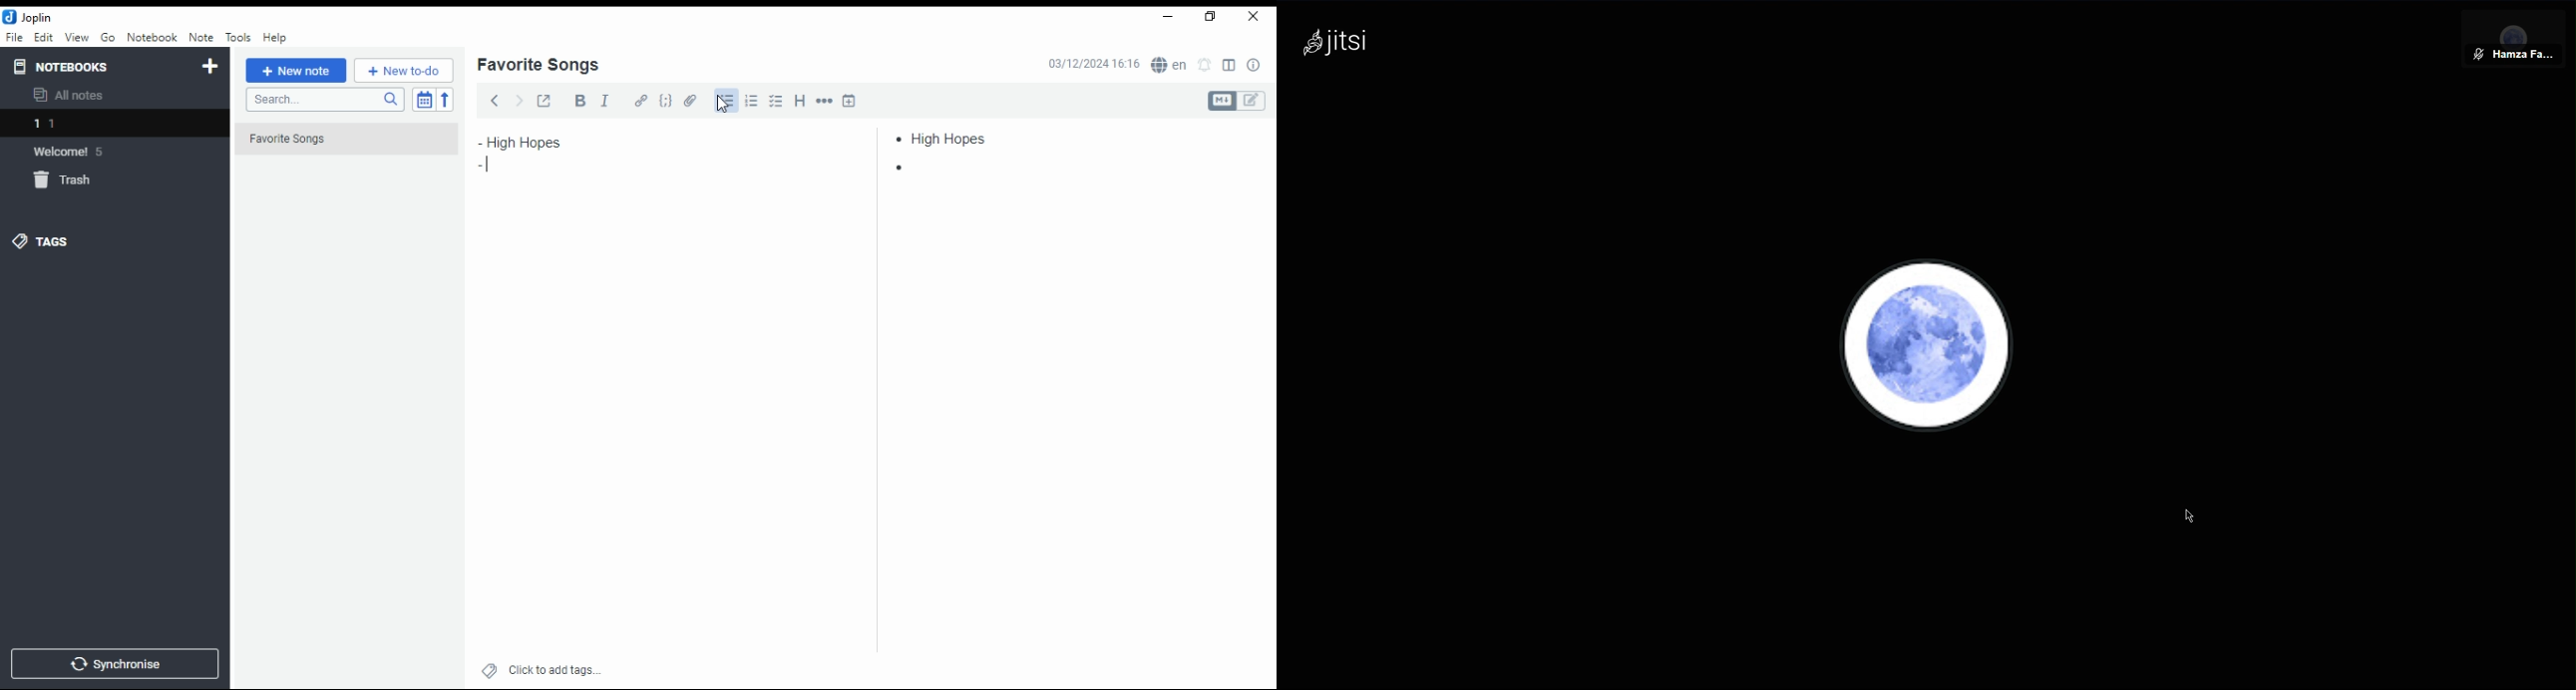 Image resolution: width=2576 pixels, height=700 pixels. I want to click on list name, so click(538, 66).